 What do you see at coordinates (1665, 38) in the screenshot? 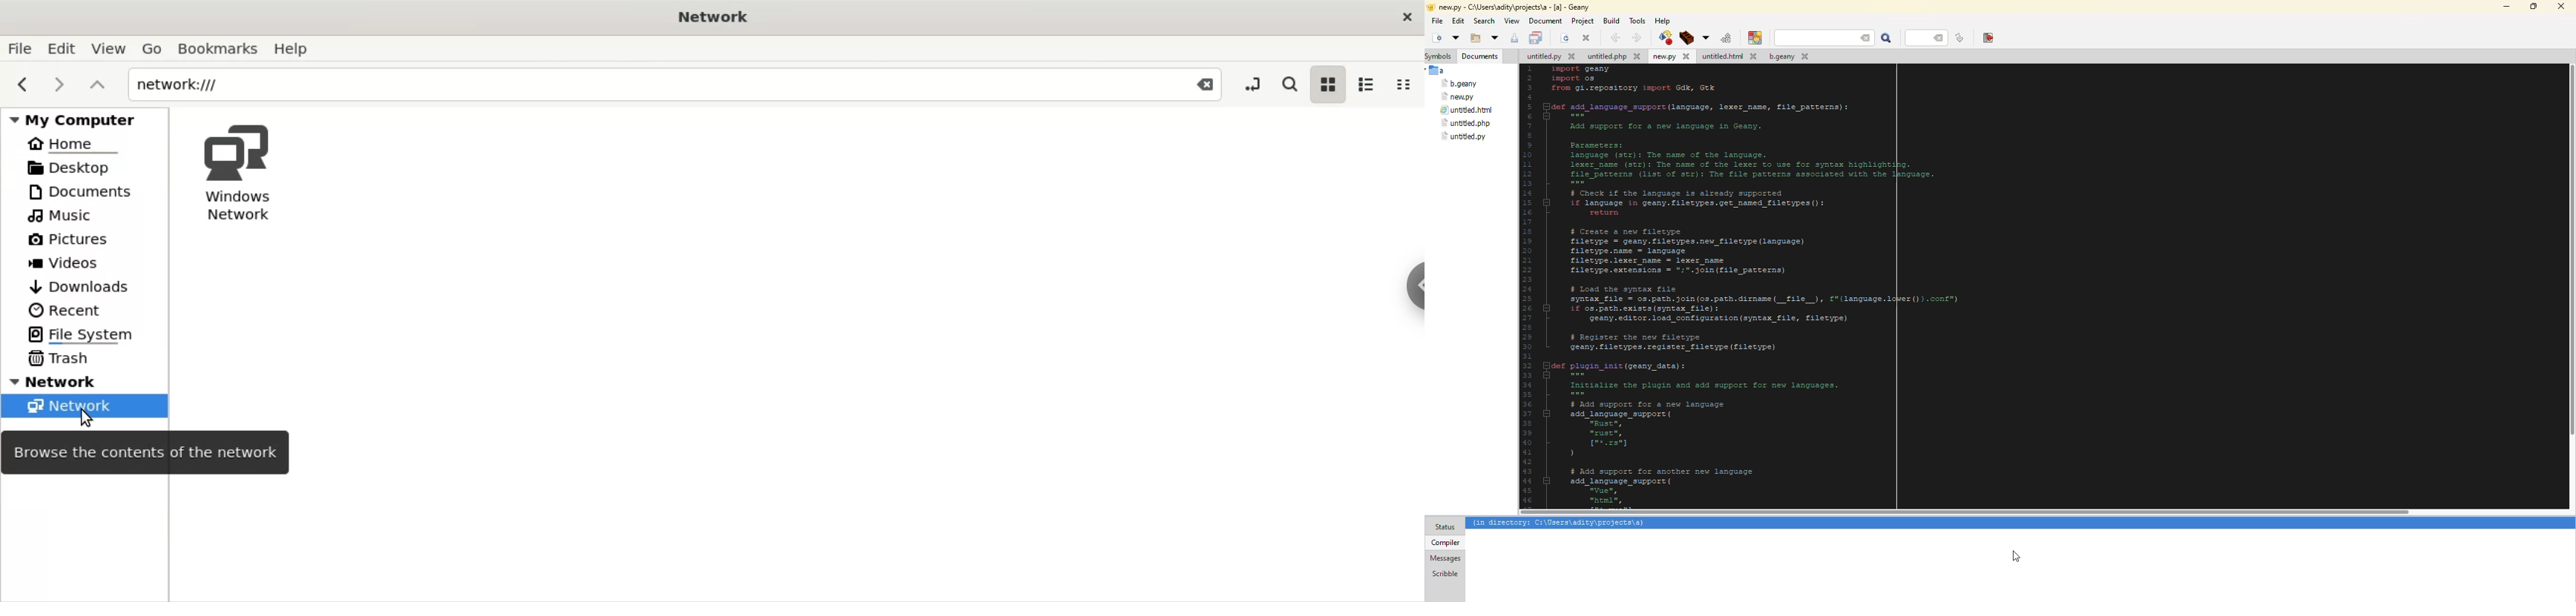
I see `build` at bounding box center [1665, 38].